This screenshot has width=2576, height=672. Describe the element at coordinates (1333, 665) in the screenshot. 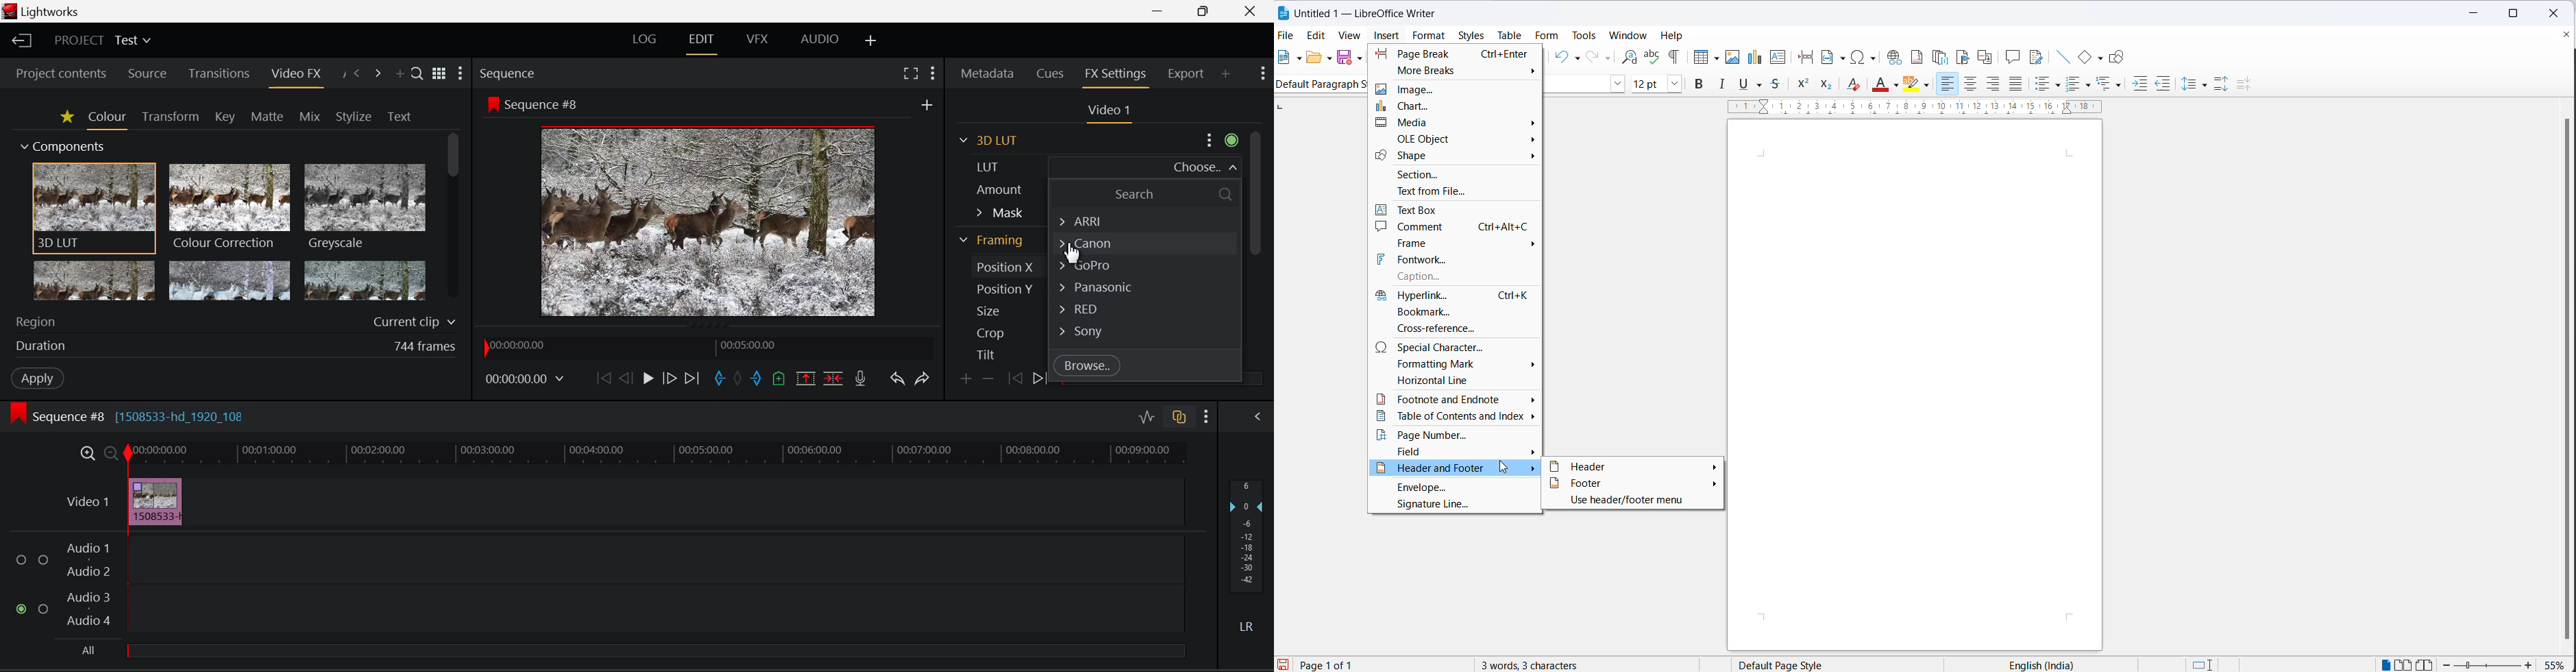

I see `current page` at that location.